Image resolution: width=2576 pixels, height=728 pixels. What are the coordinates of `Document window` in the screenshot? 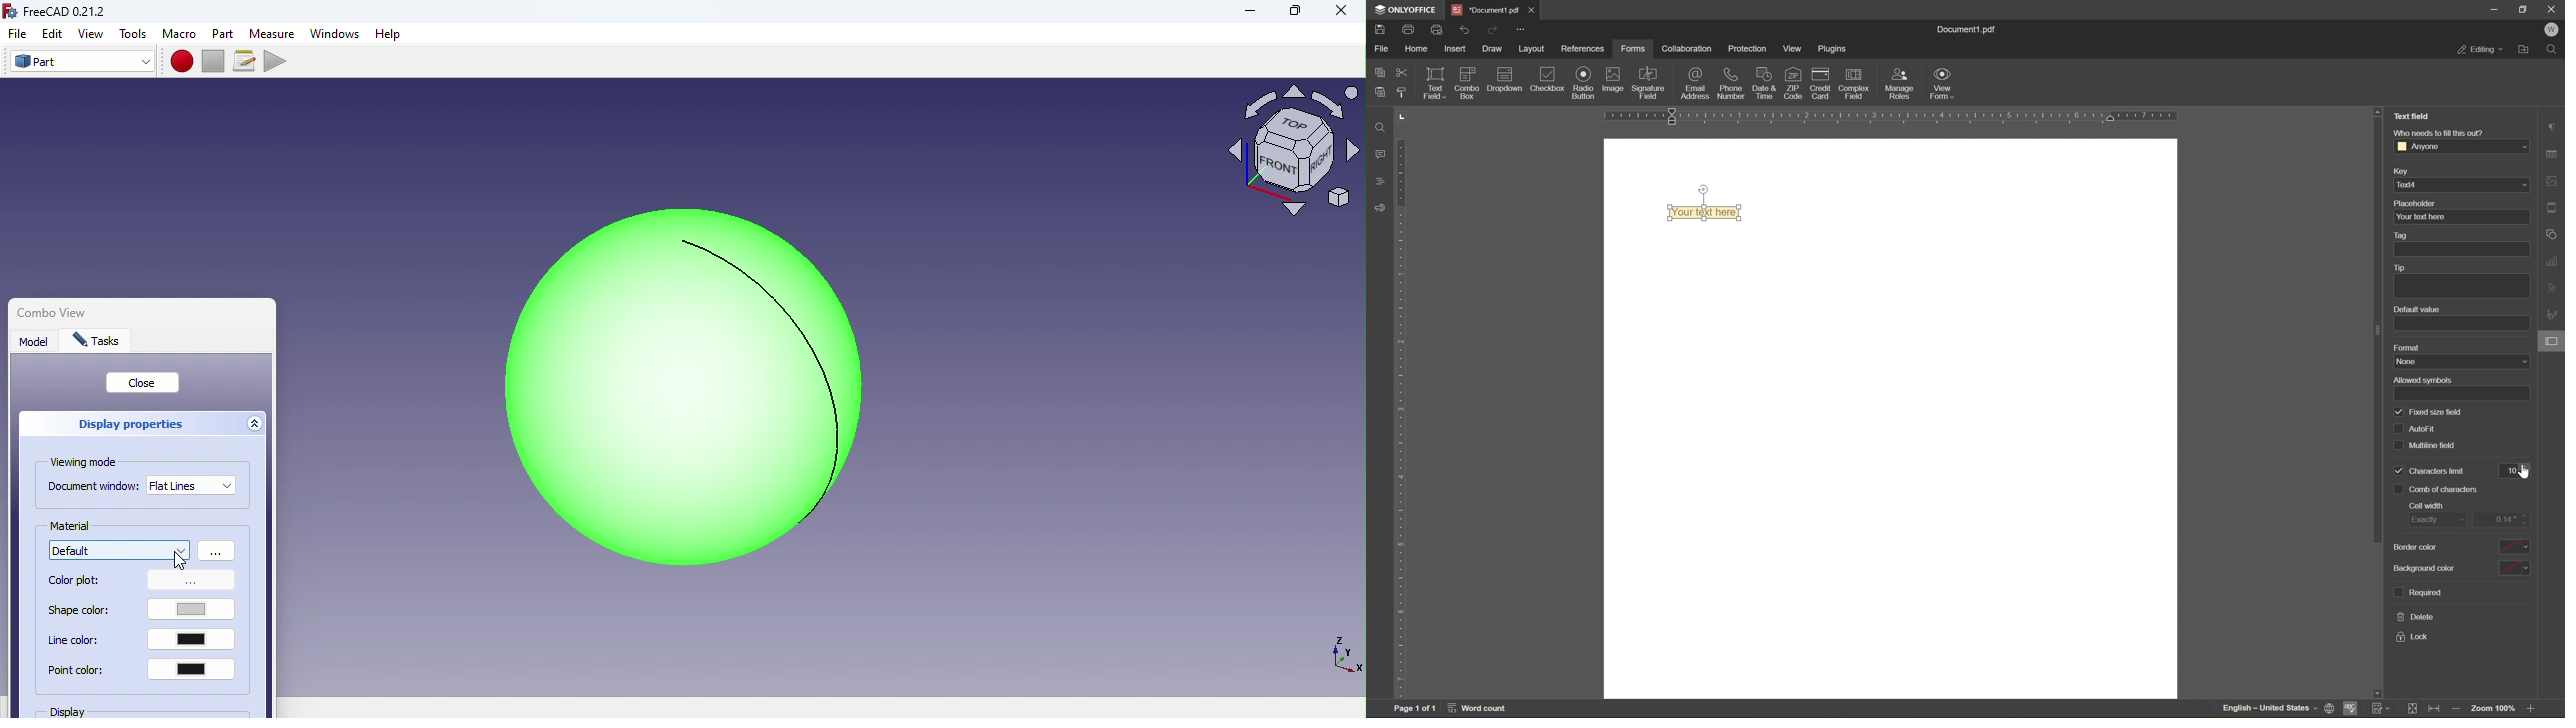 It's located at (93, 488).